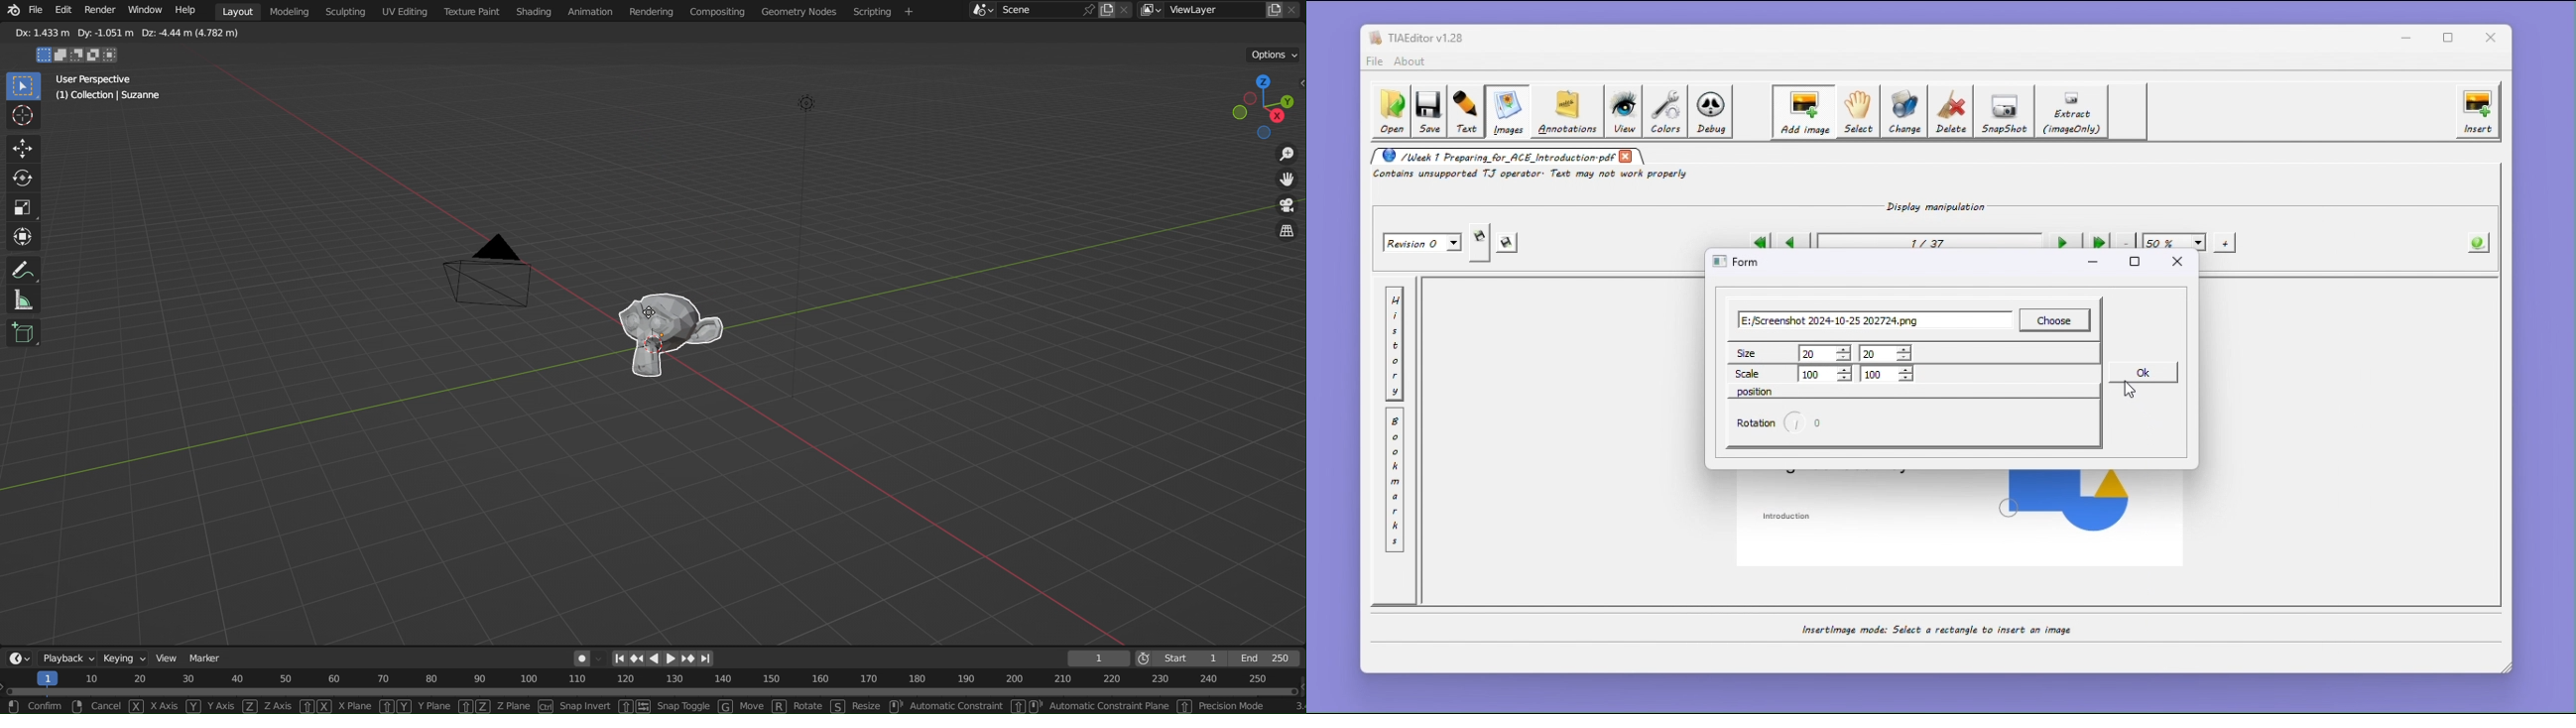 The image size is (2576, 728). What do you see at coordinates (546, 707) in the screenshot?
I see `ctrl` at bounding box center [546, 707].